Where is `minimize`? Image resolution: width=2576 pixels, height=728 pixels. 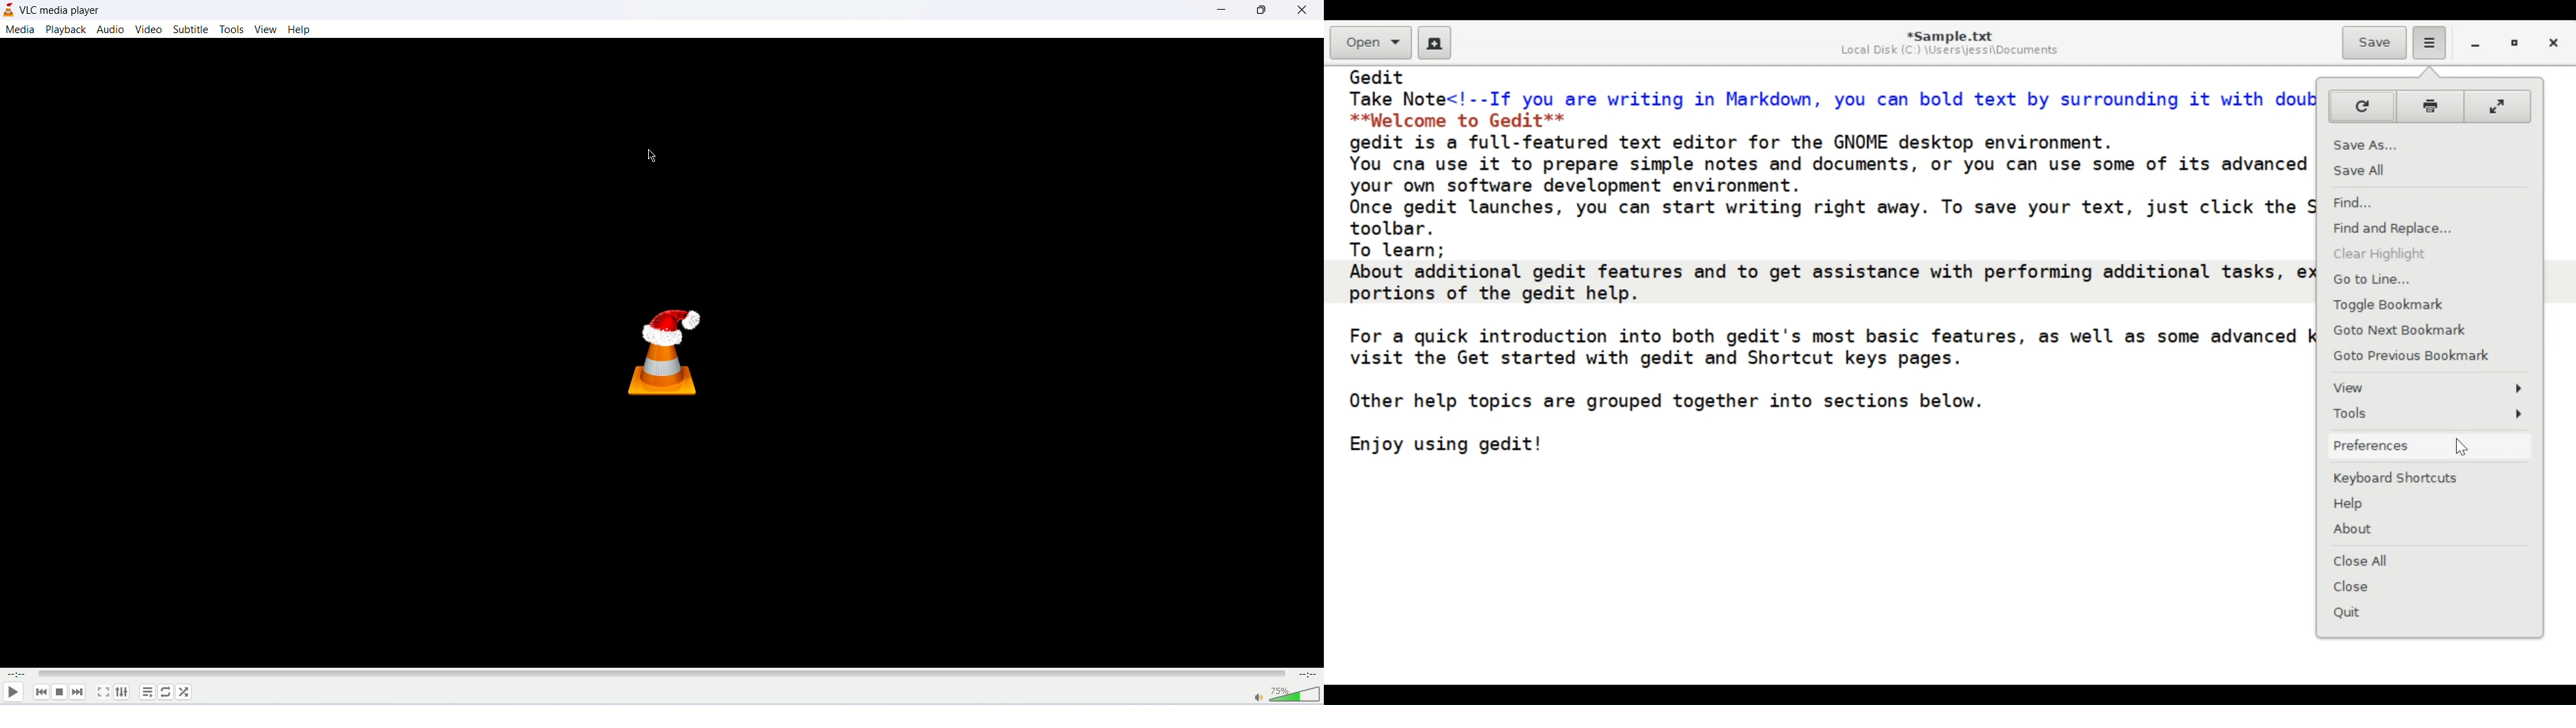 minimize is located at coordinates (1216, 13).